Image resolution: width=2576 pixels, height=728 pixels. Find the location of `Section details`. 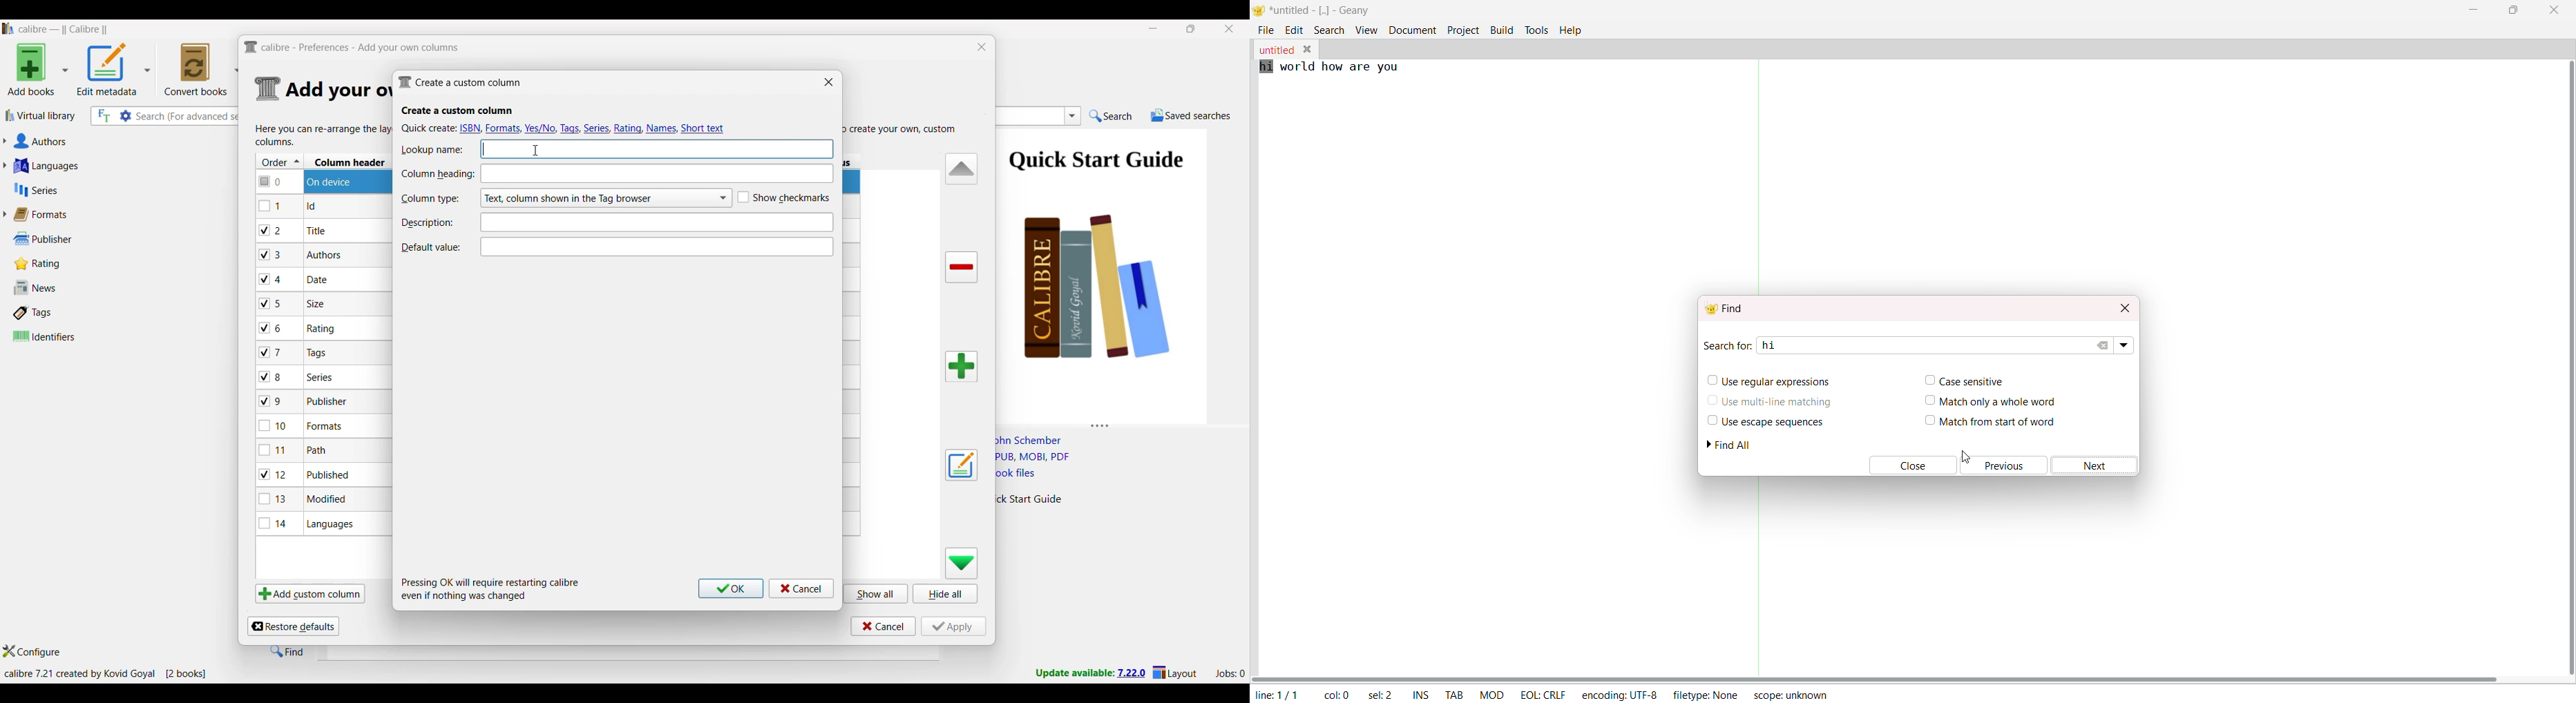

Section details is located at coordinates (337, 90).